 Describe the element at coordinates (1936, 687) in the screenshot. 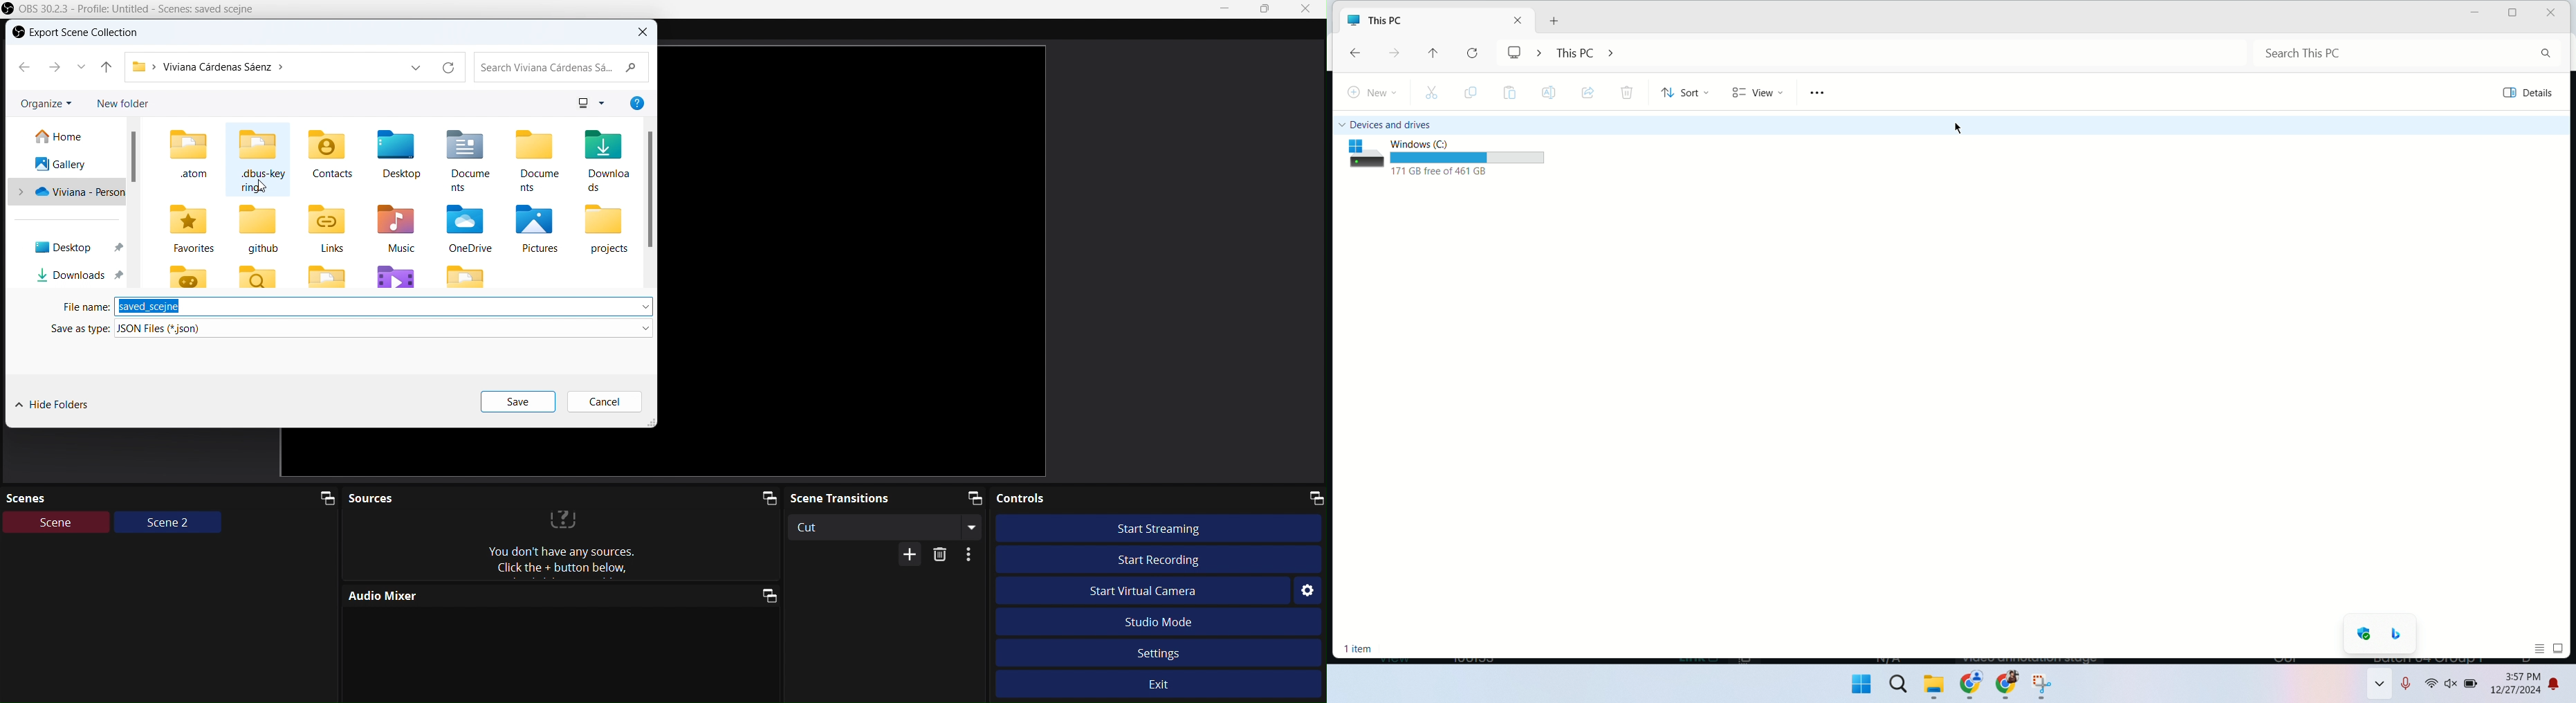

I see `file exlporer` at that location.